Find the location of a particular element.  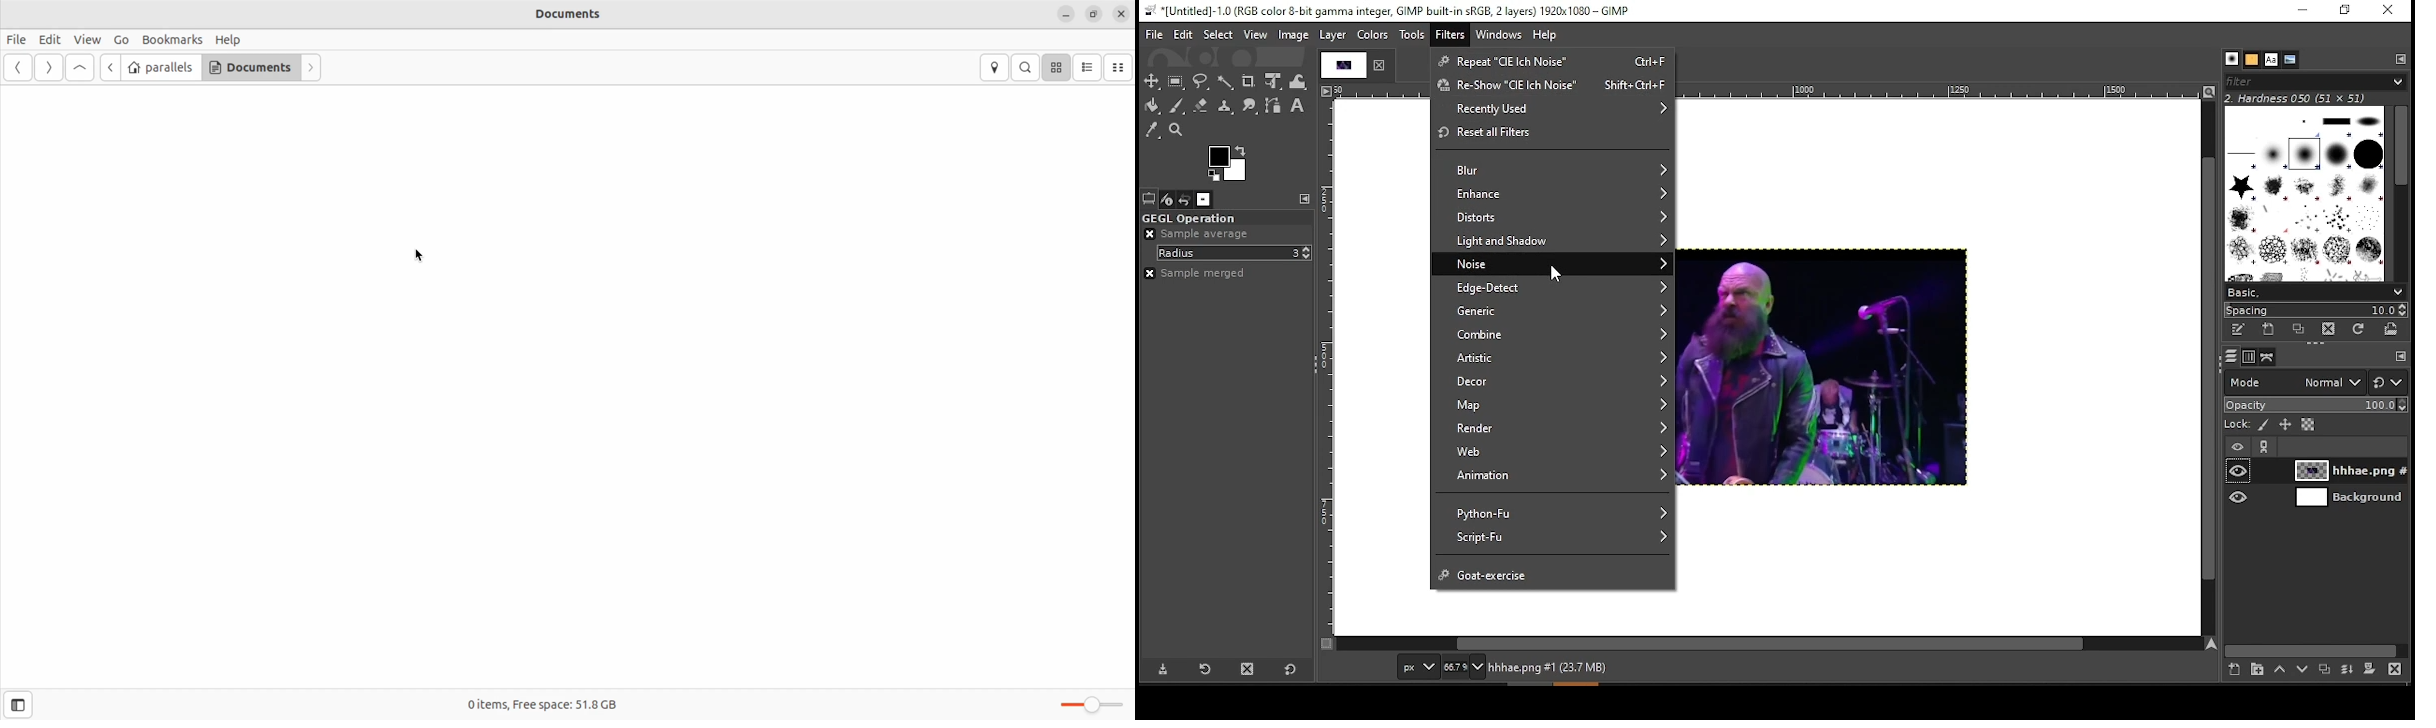

lock is located at coordinates (2235, 425).